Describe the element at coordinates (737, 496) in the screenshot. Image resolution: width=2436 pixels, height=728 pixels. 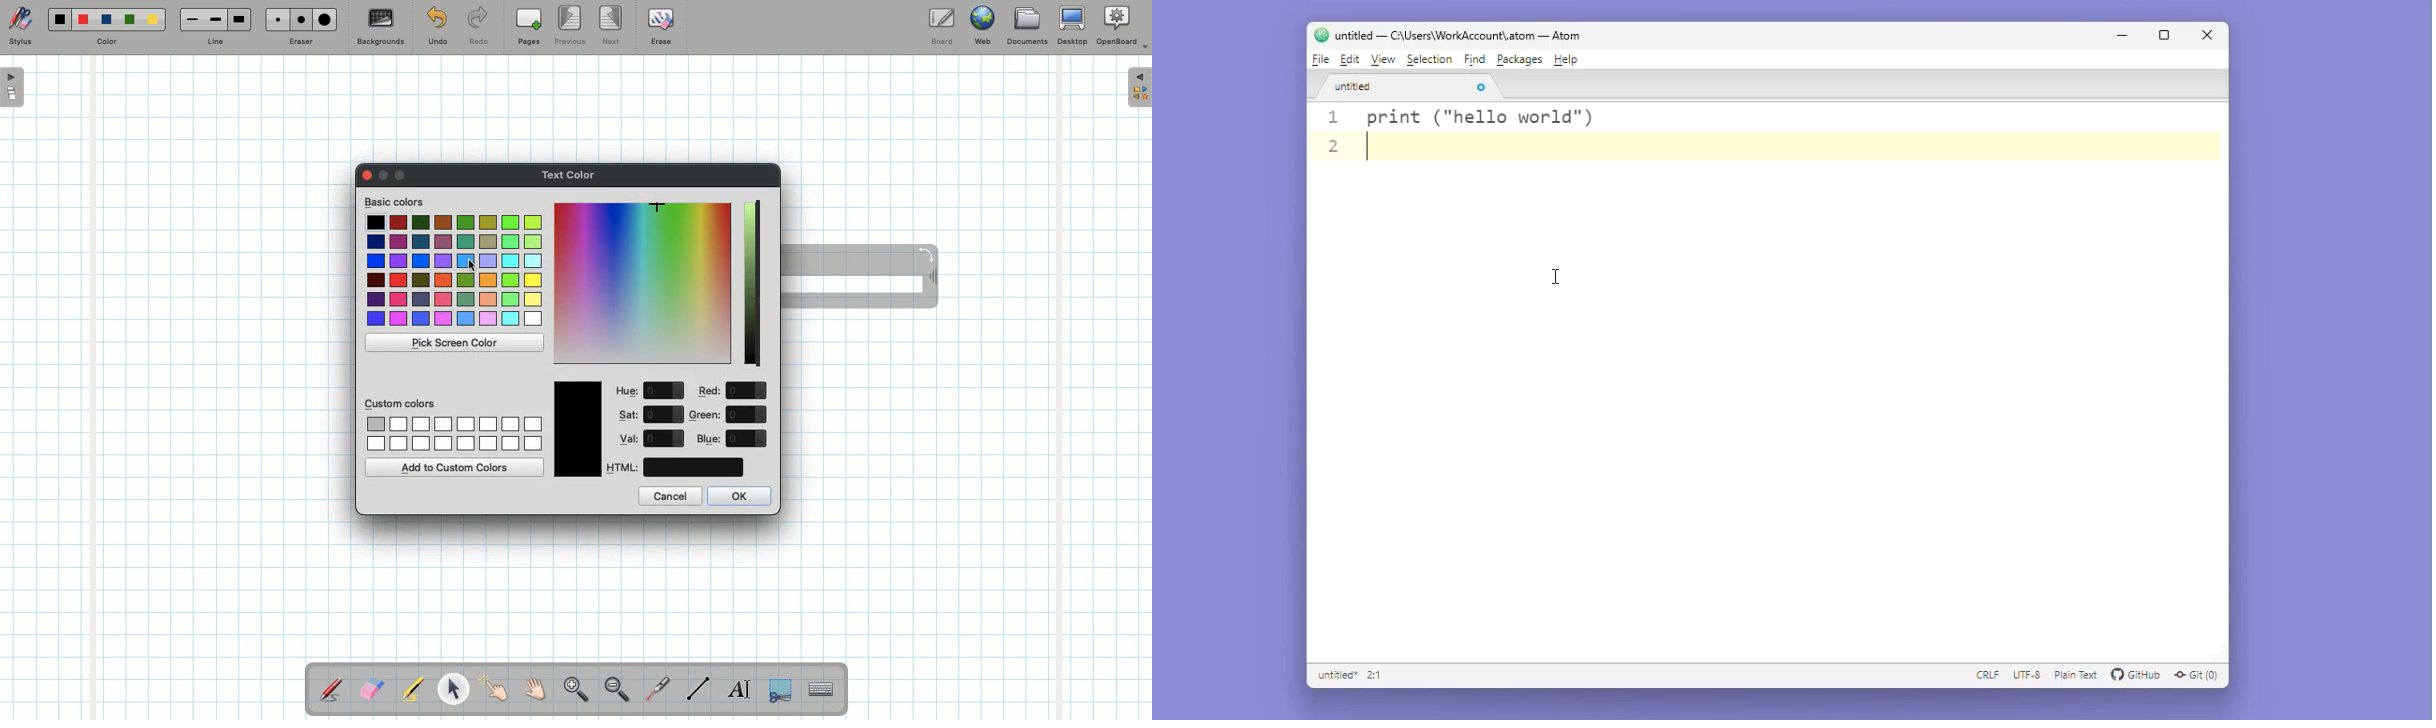
I see `OK` at that location.